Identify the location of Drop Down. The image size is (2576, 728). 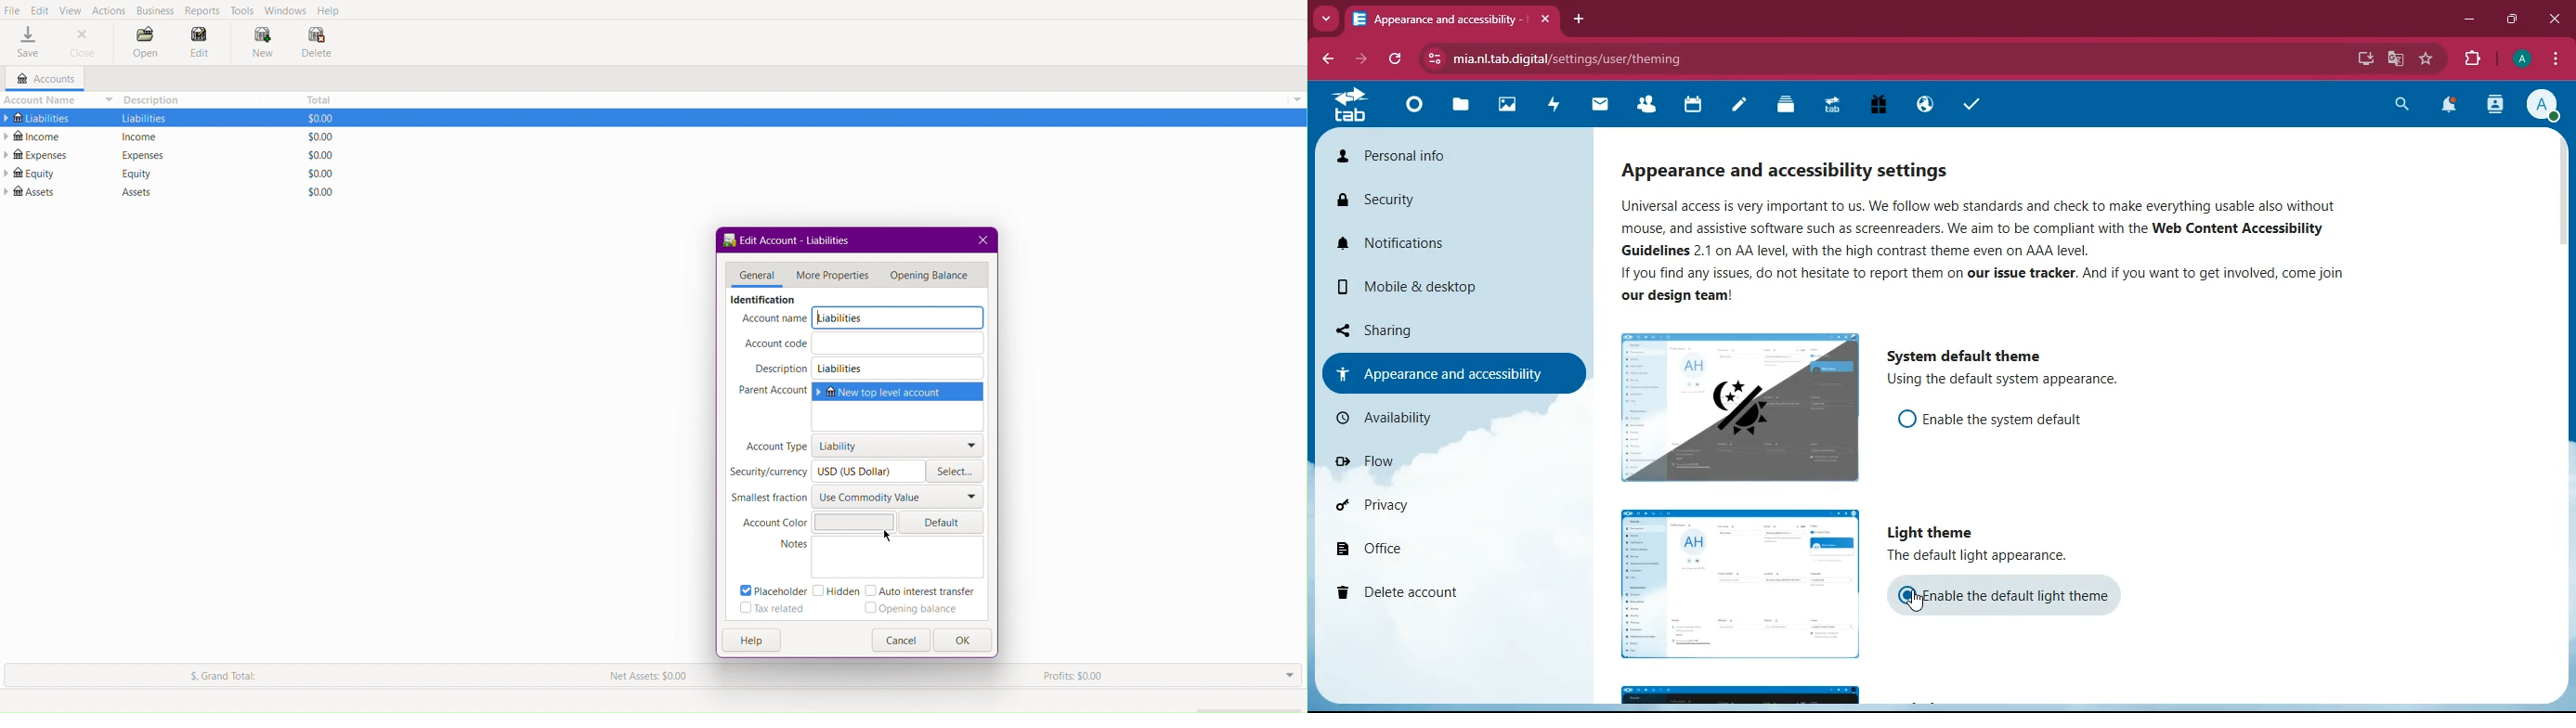
(1288, 676).